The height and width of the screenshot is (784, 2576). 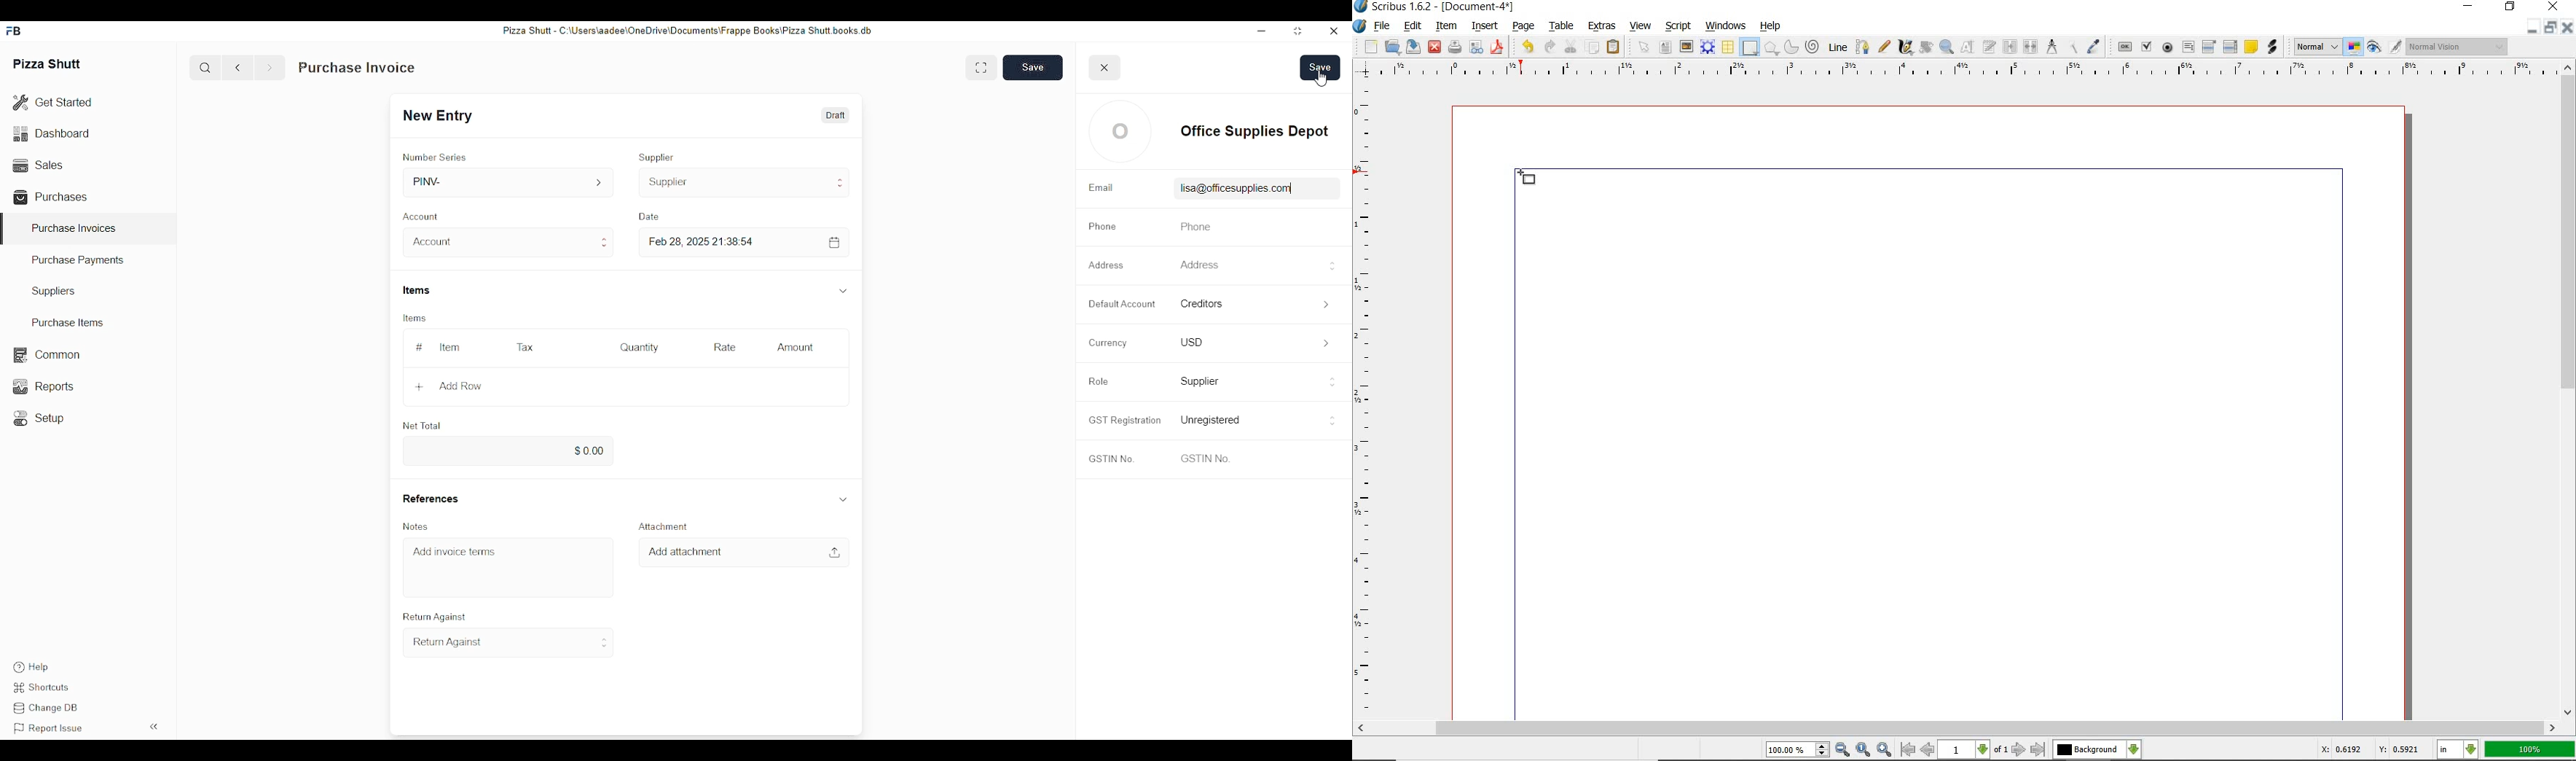 I want to click on Background, so click(x=2097, y=750).